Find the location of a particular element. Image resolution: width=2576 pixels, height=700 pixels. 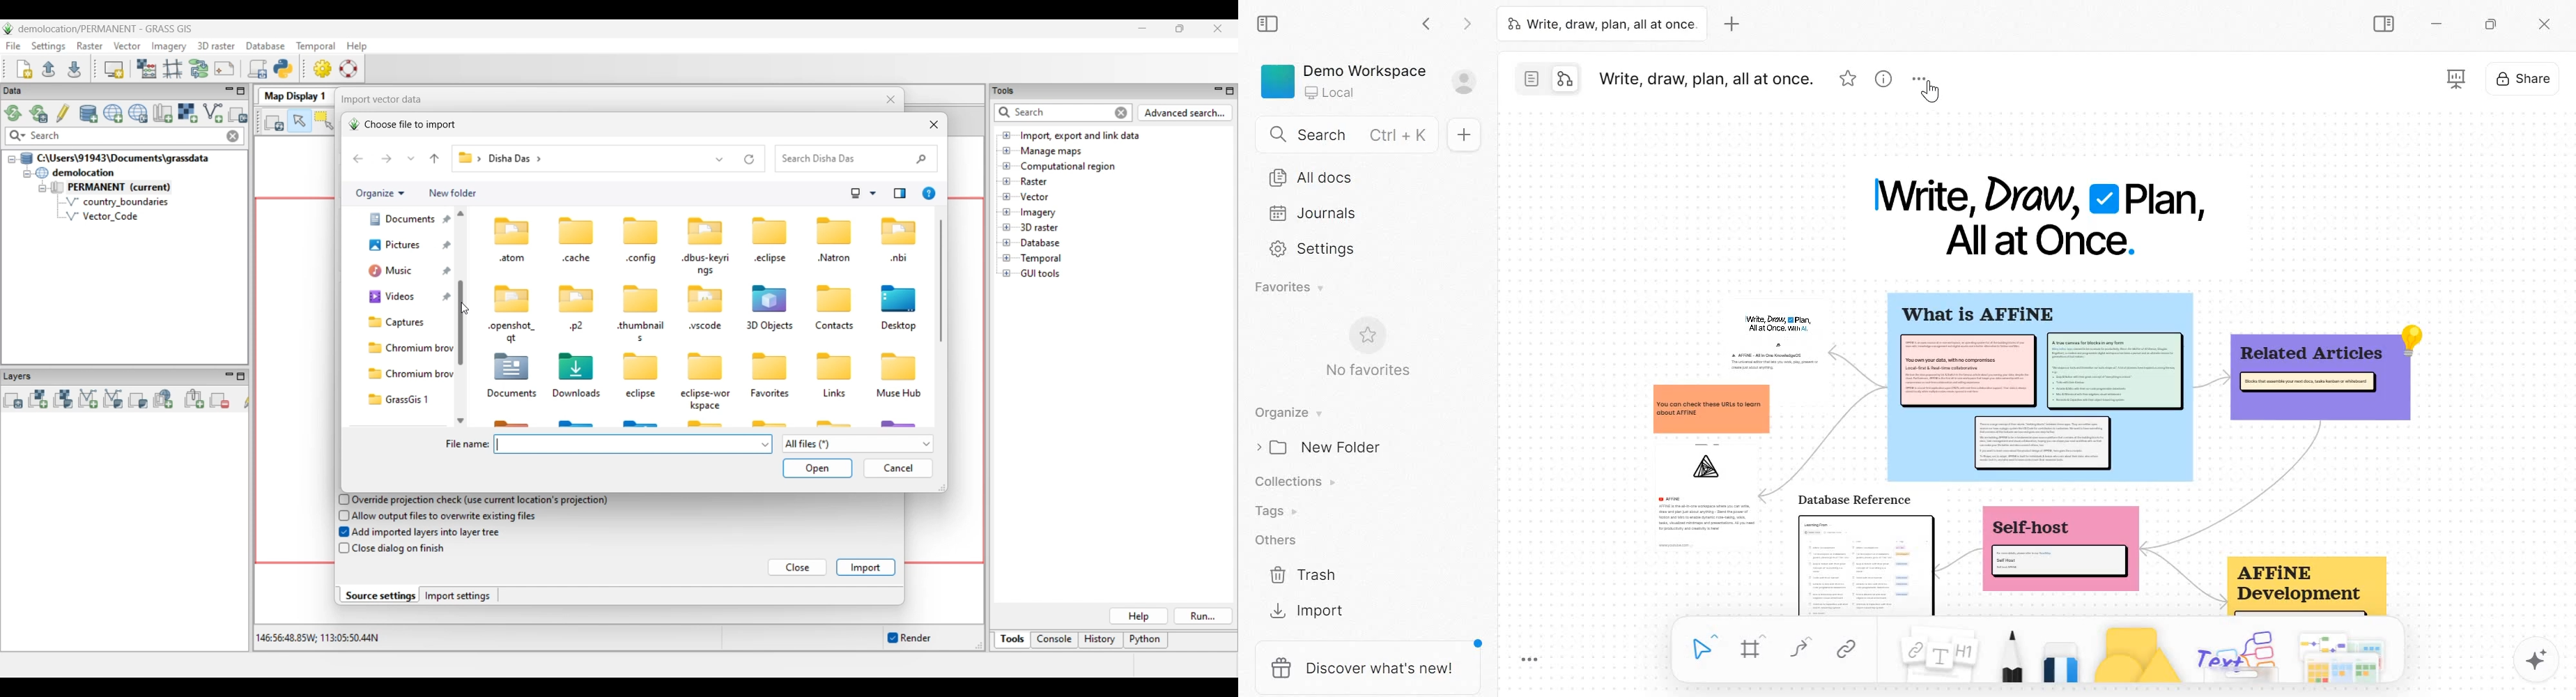

icon is located at coordinates (577, 298).